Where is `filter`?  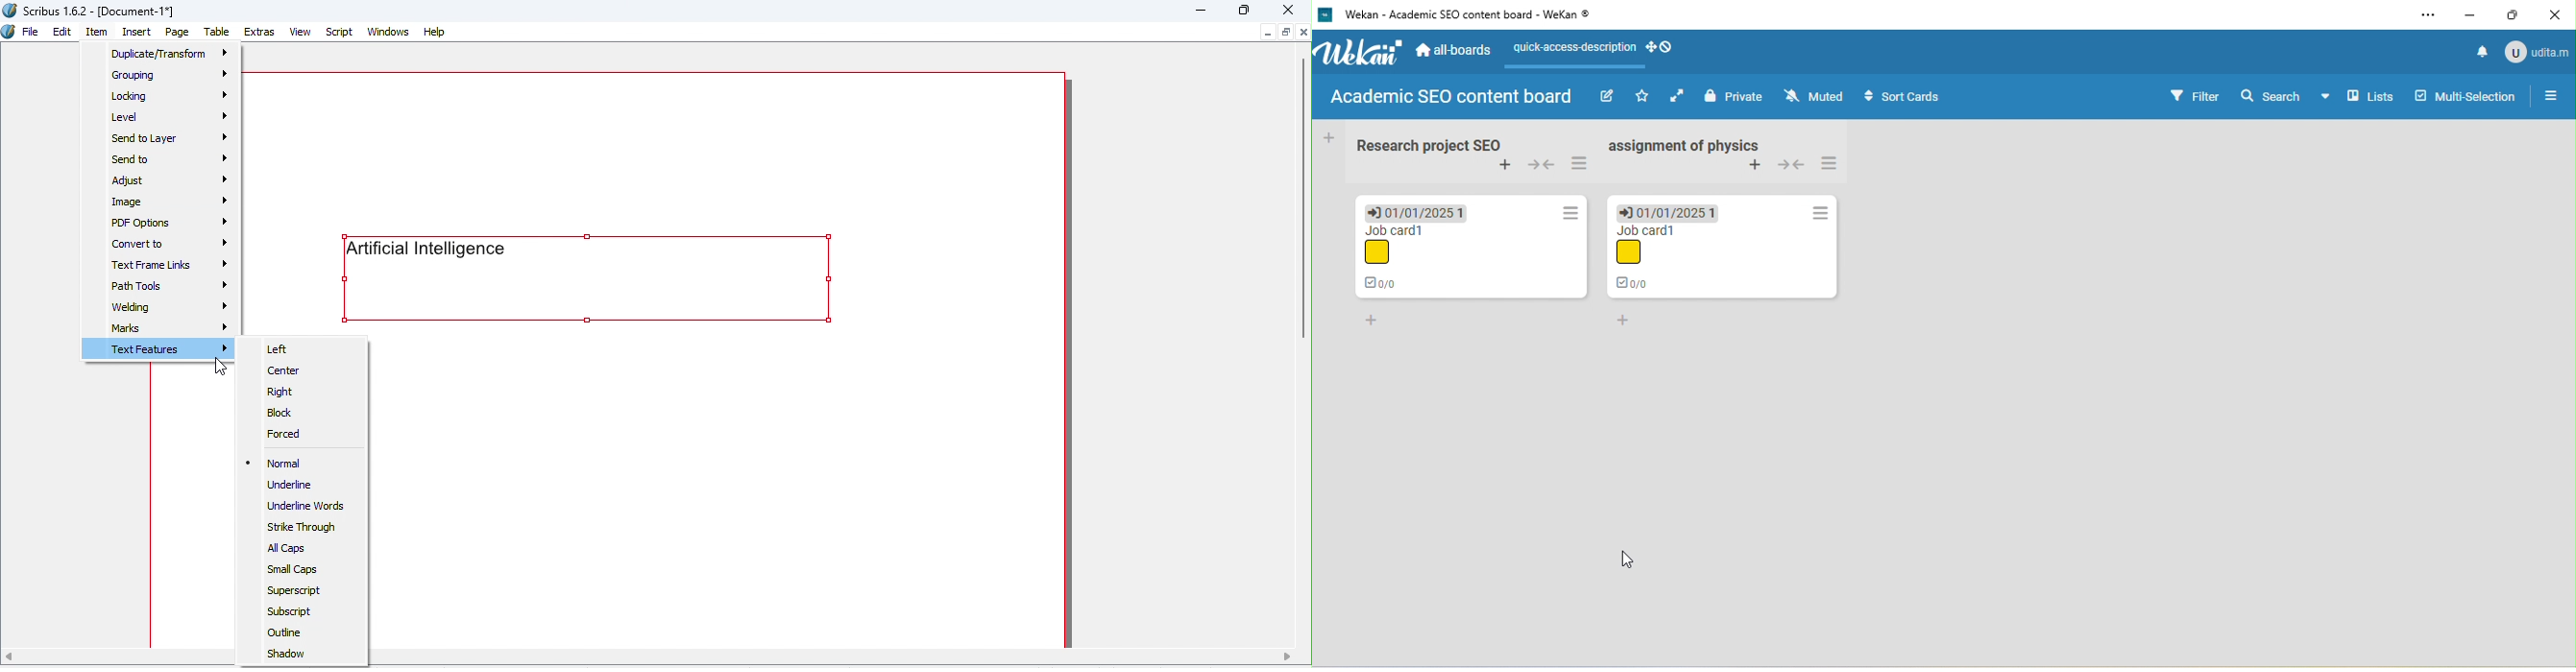 filter is located at coordinates (2194, 95).